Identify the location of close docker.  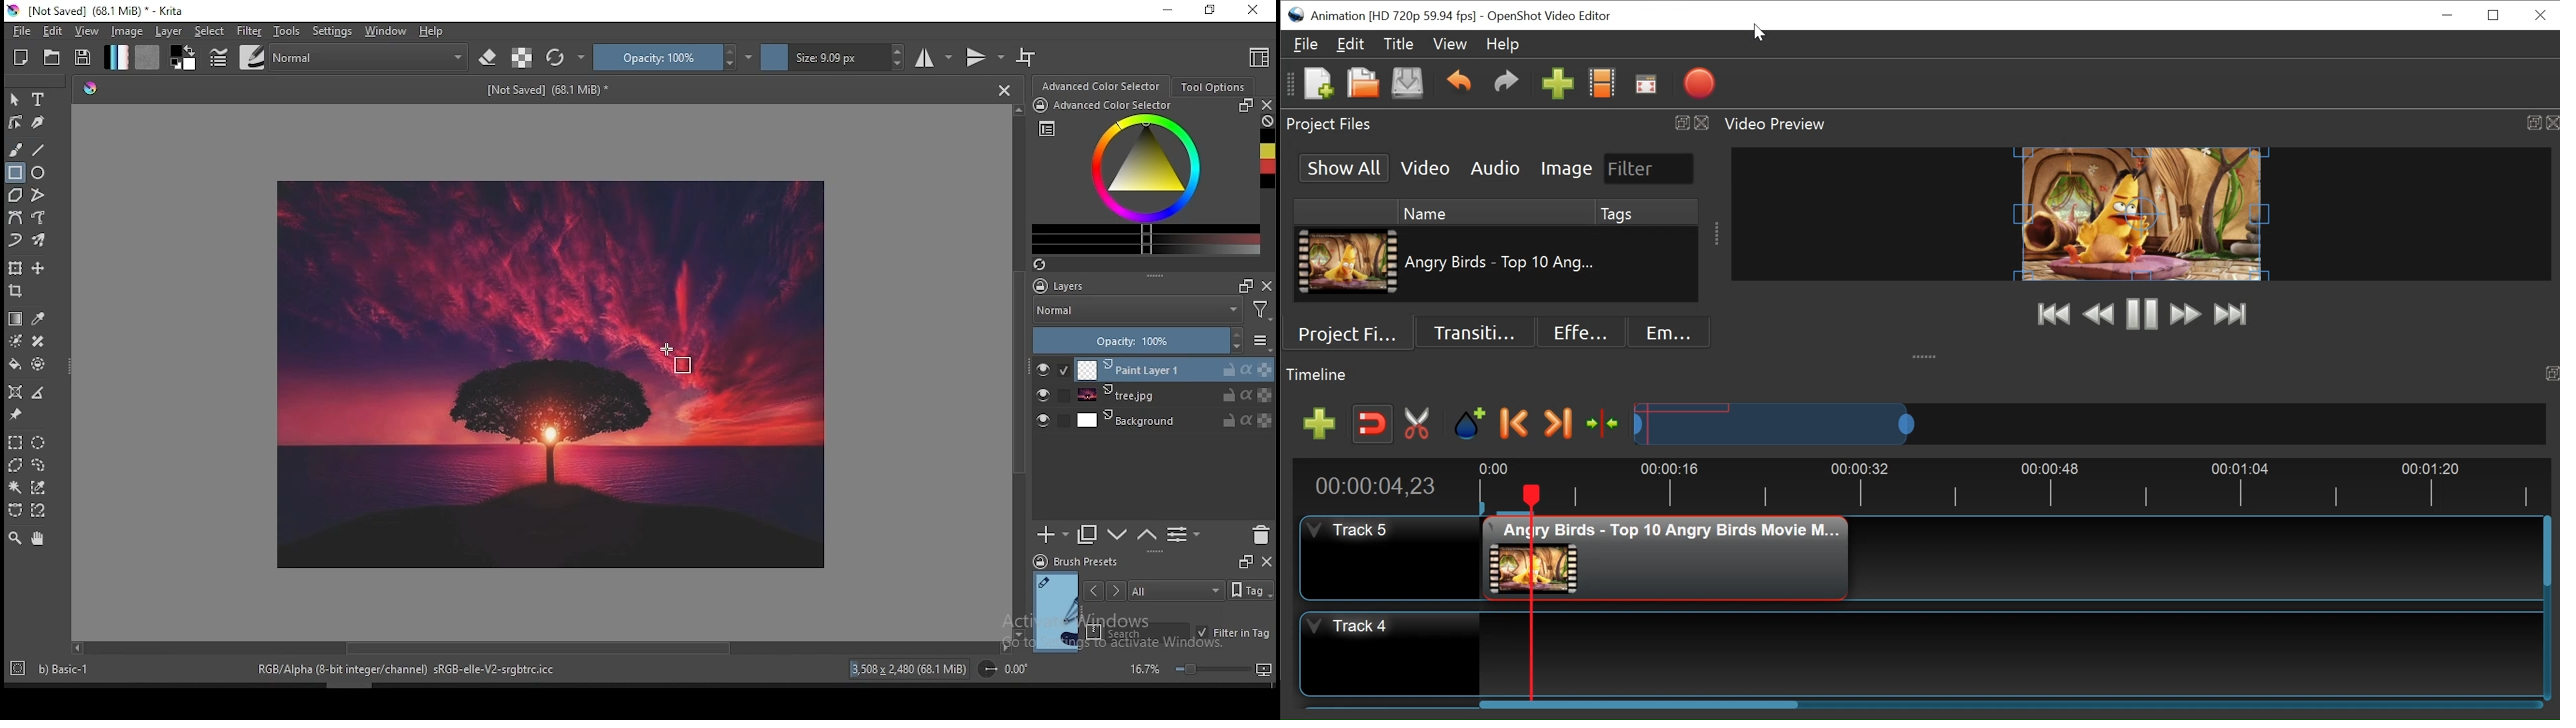
(1268, 286).